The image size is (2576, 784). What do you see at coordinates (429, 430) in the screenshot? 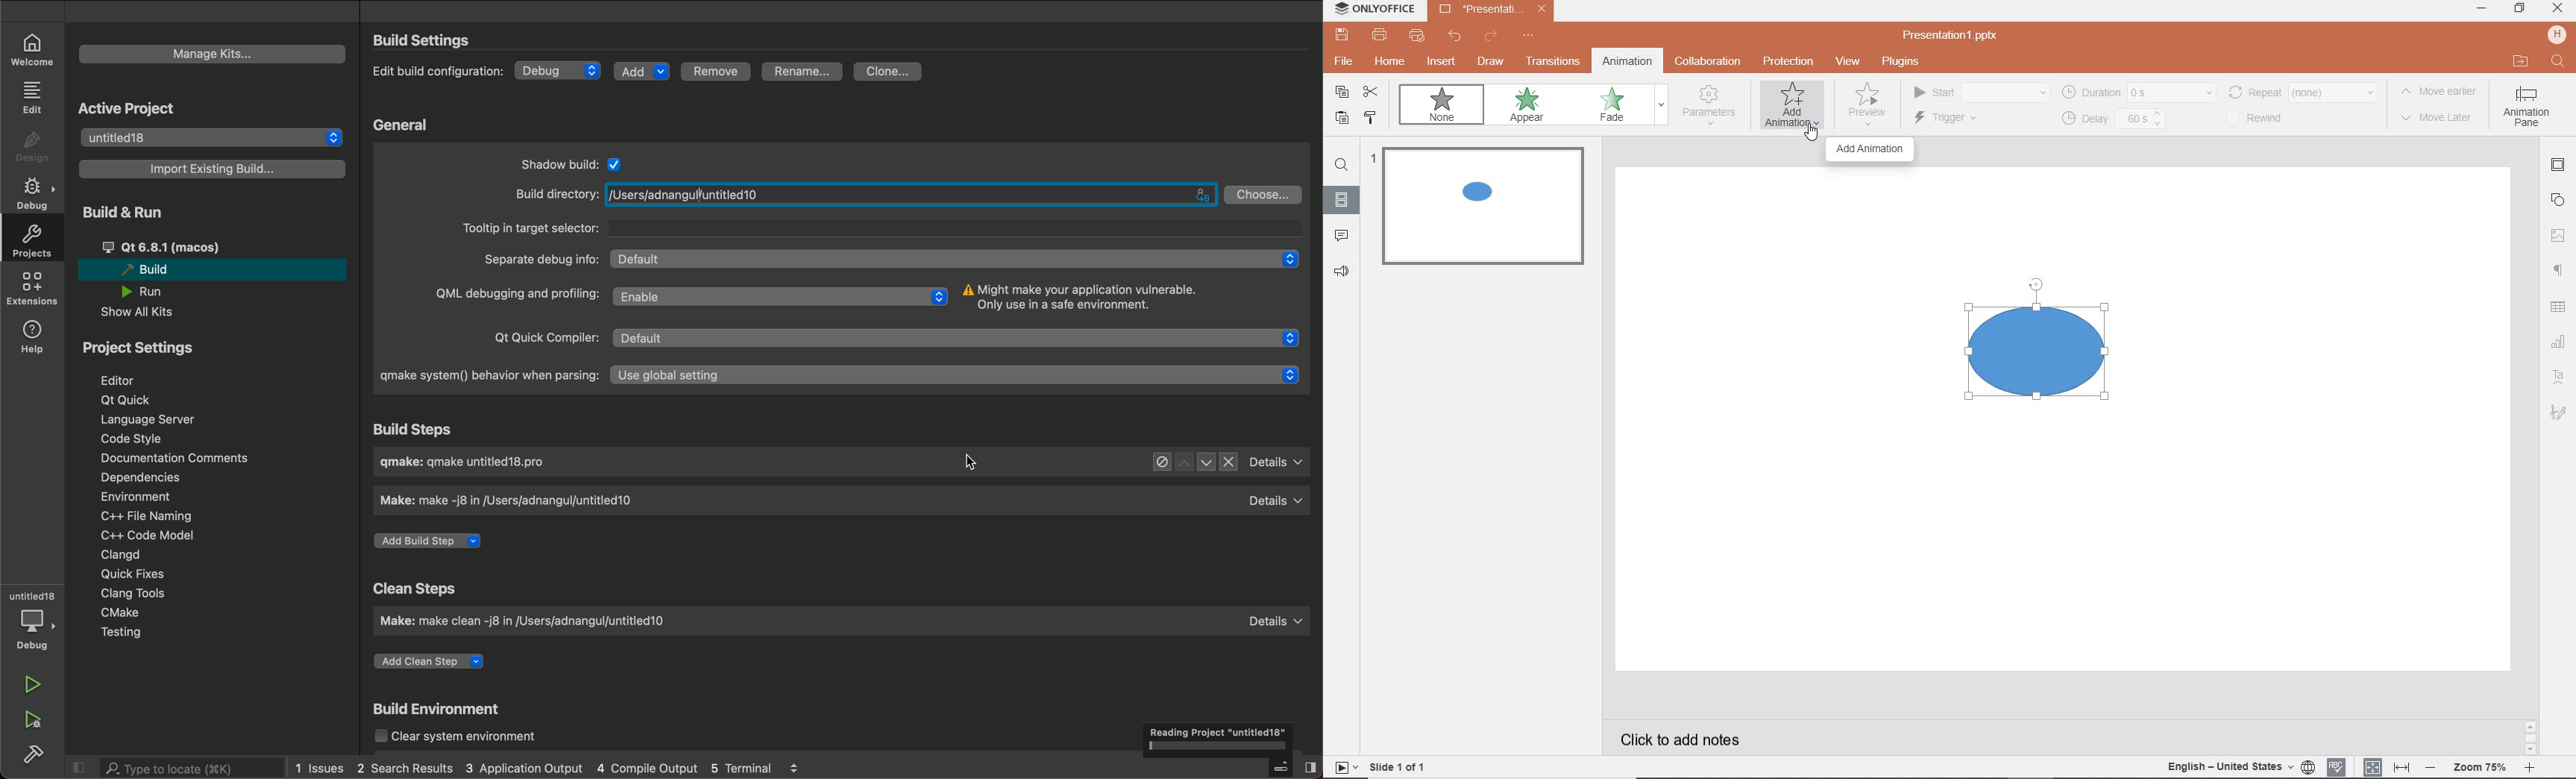
I see `build steps` at bounding box center [429, 430].